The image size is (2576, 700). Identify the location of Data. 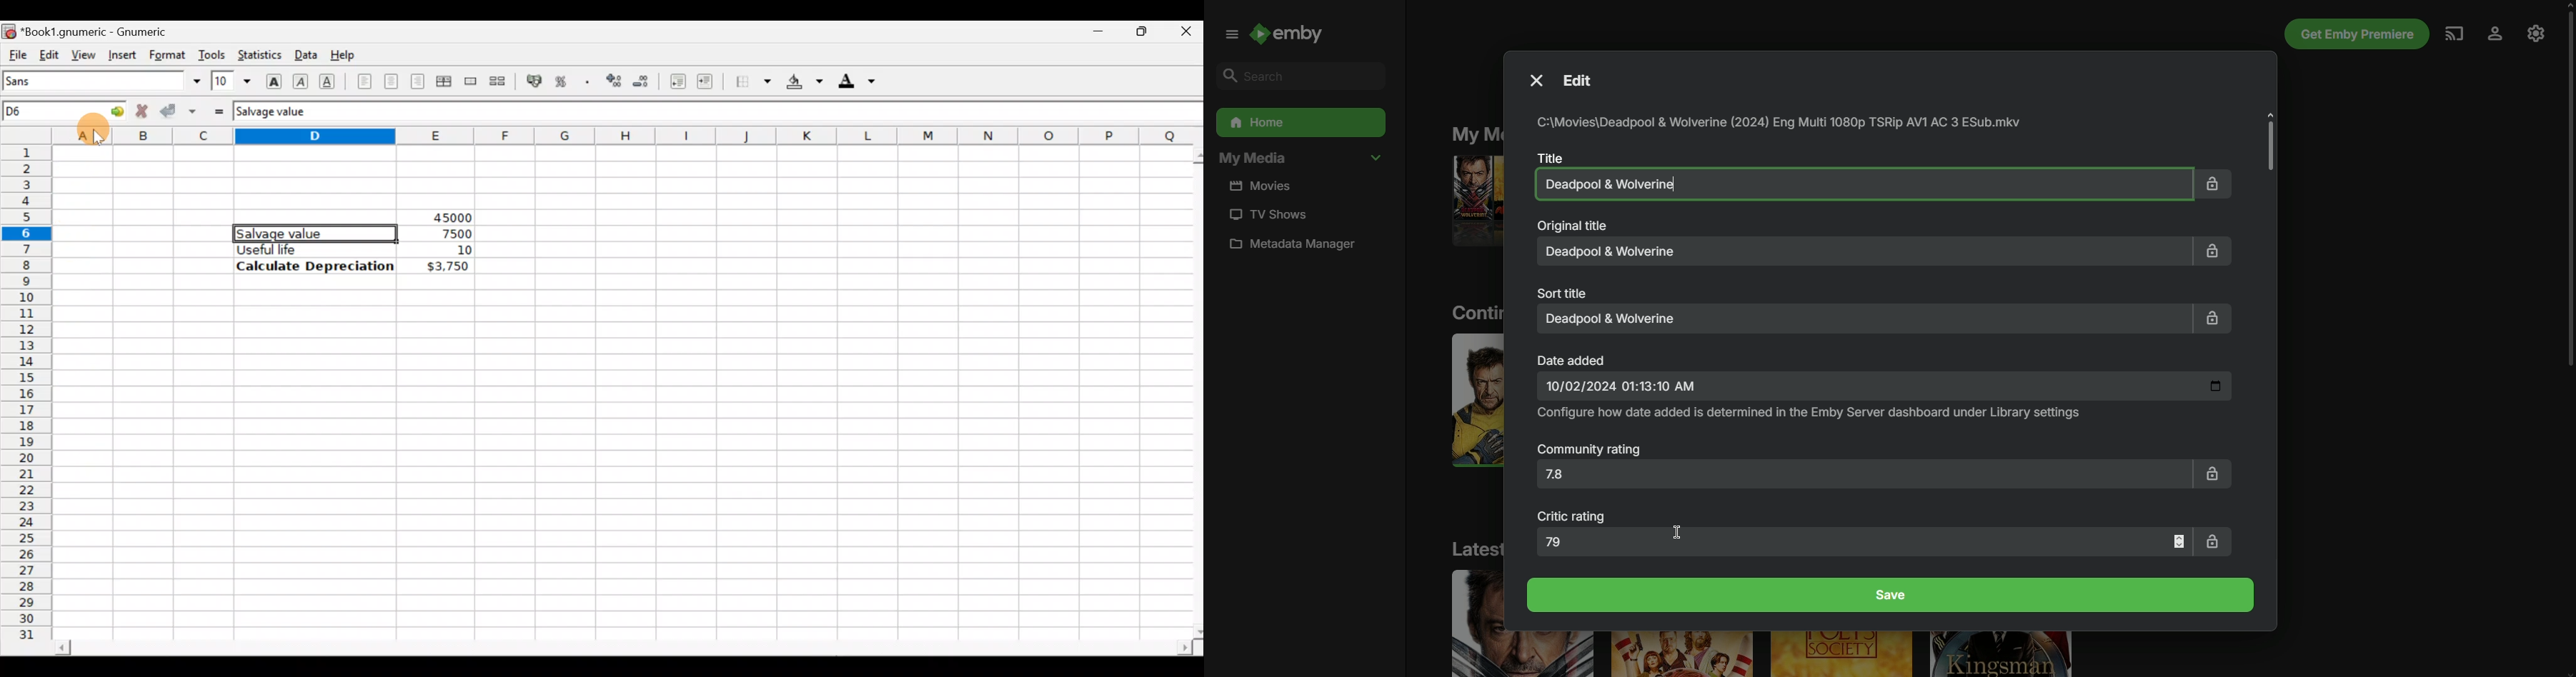
(304, 54).